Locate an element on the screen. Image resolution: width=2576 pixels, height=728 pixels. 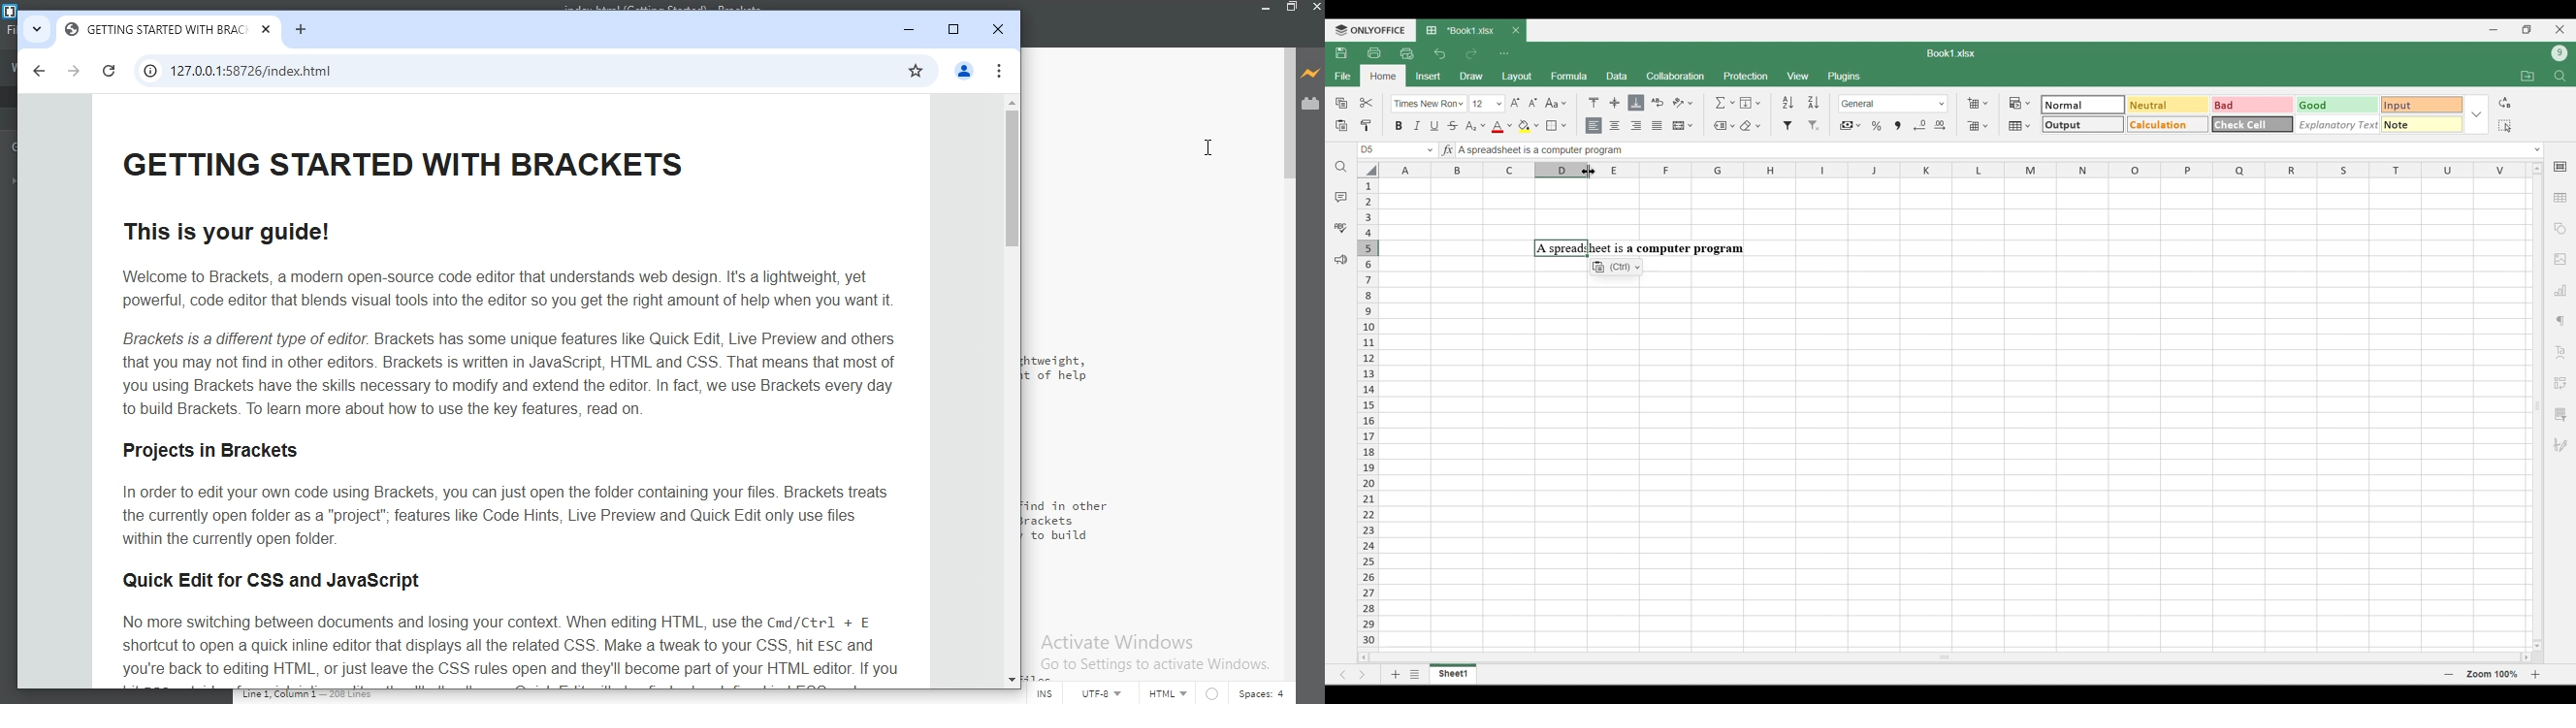
Plugins menu is located at coordinates (1846, 76).